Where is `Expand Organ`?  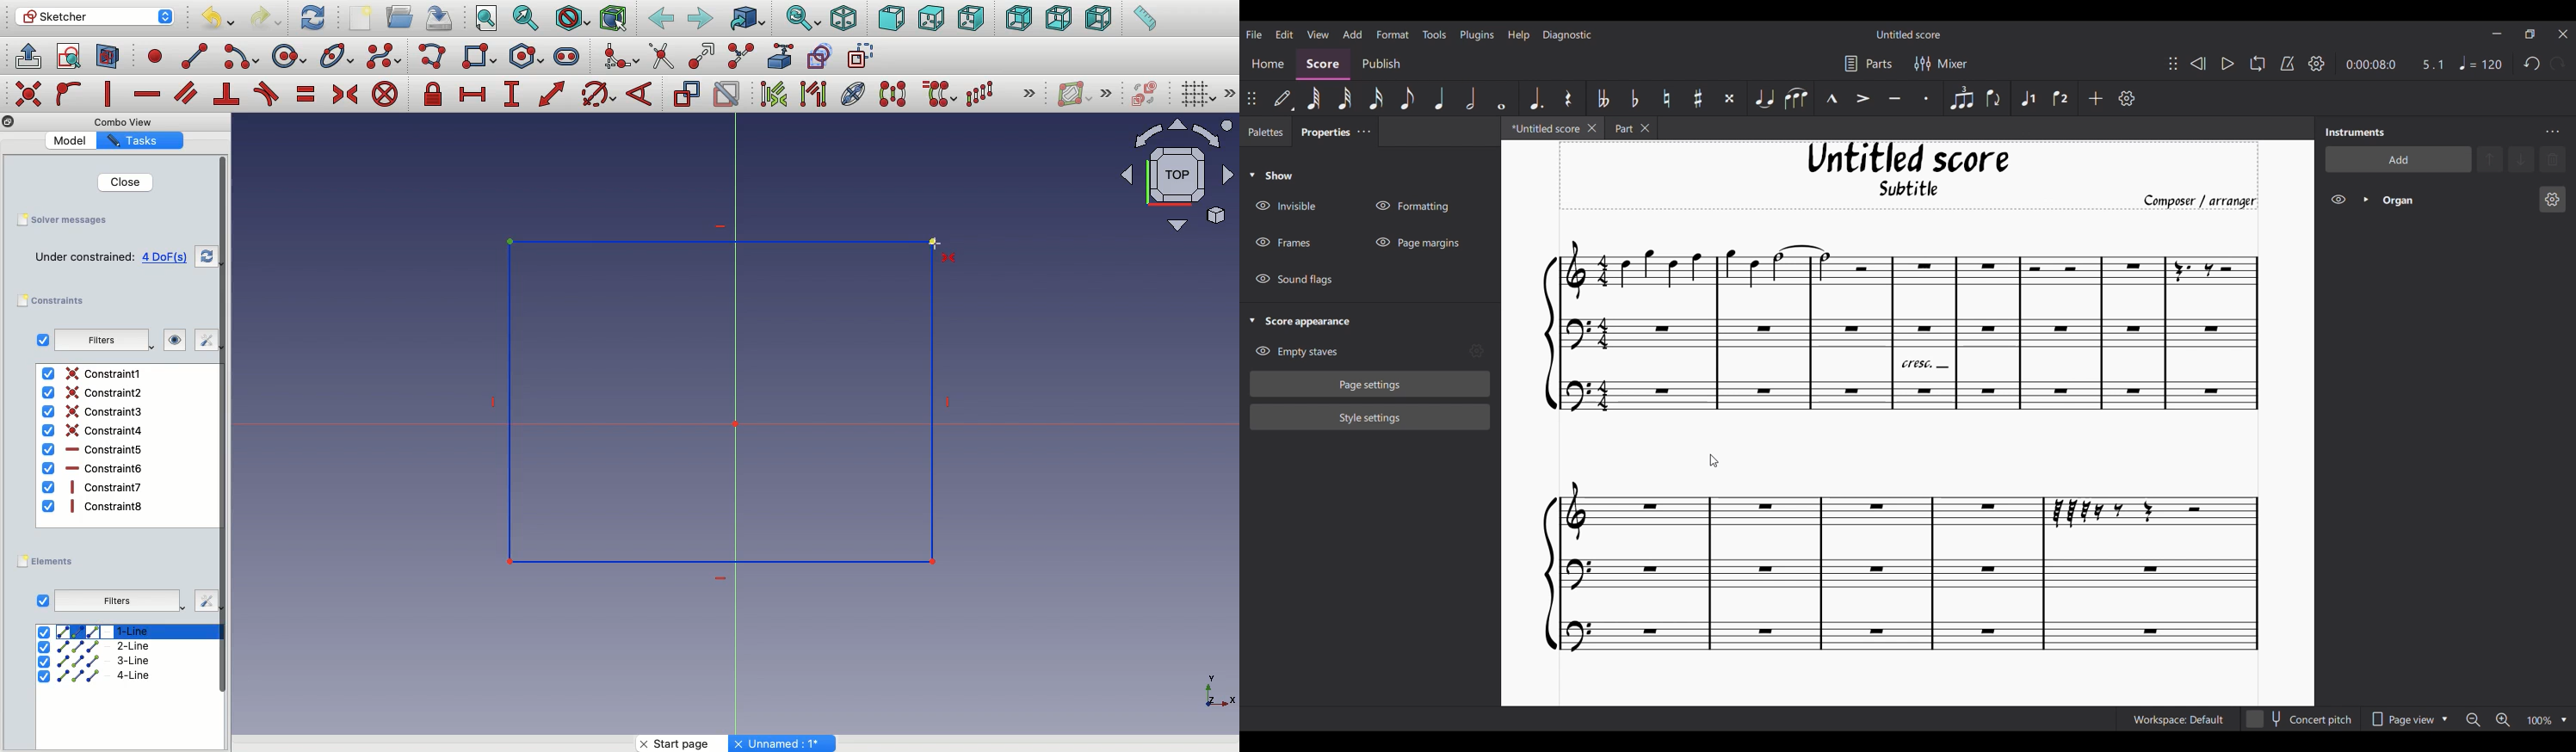 Expand Organ is located at coordinates (2366, 199).